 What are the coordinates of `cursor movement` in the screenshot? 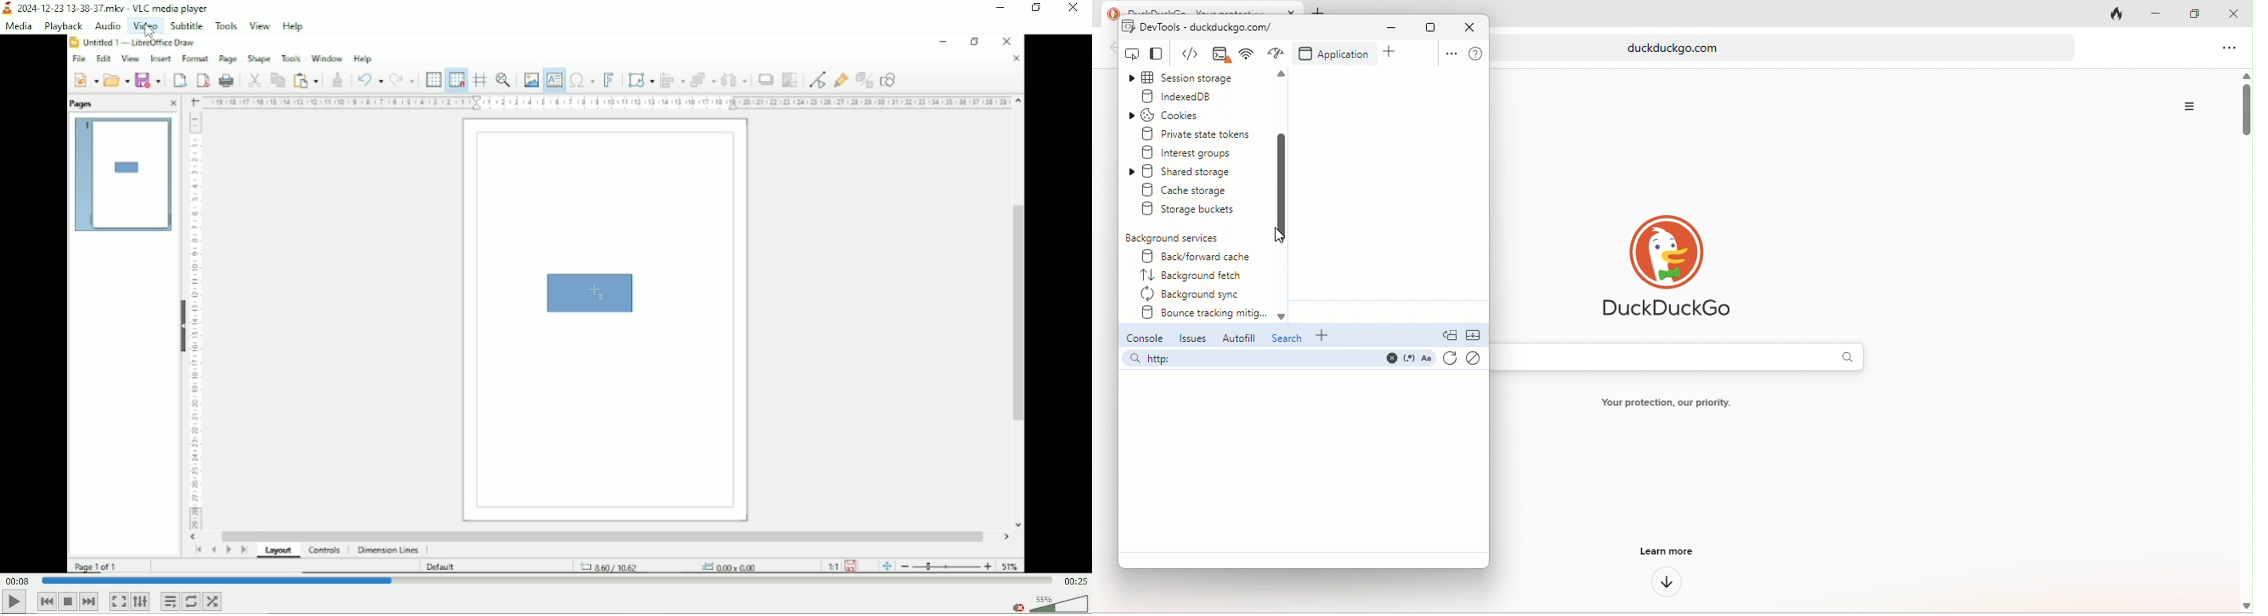 It's located at (1280, 236).